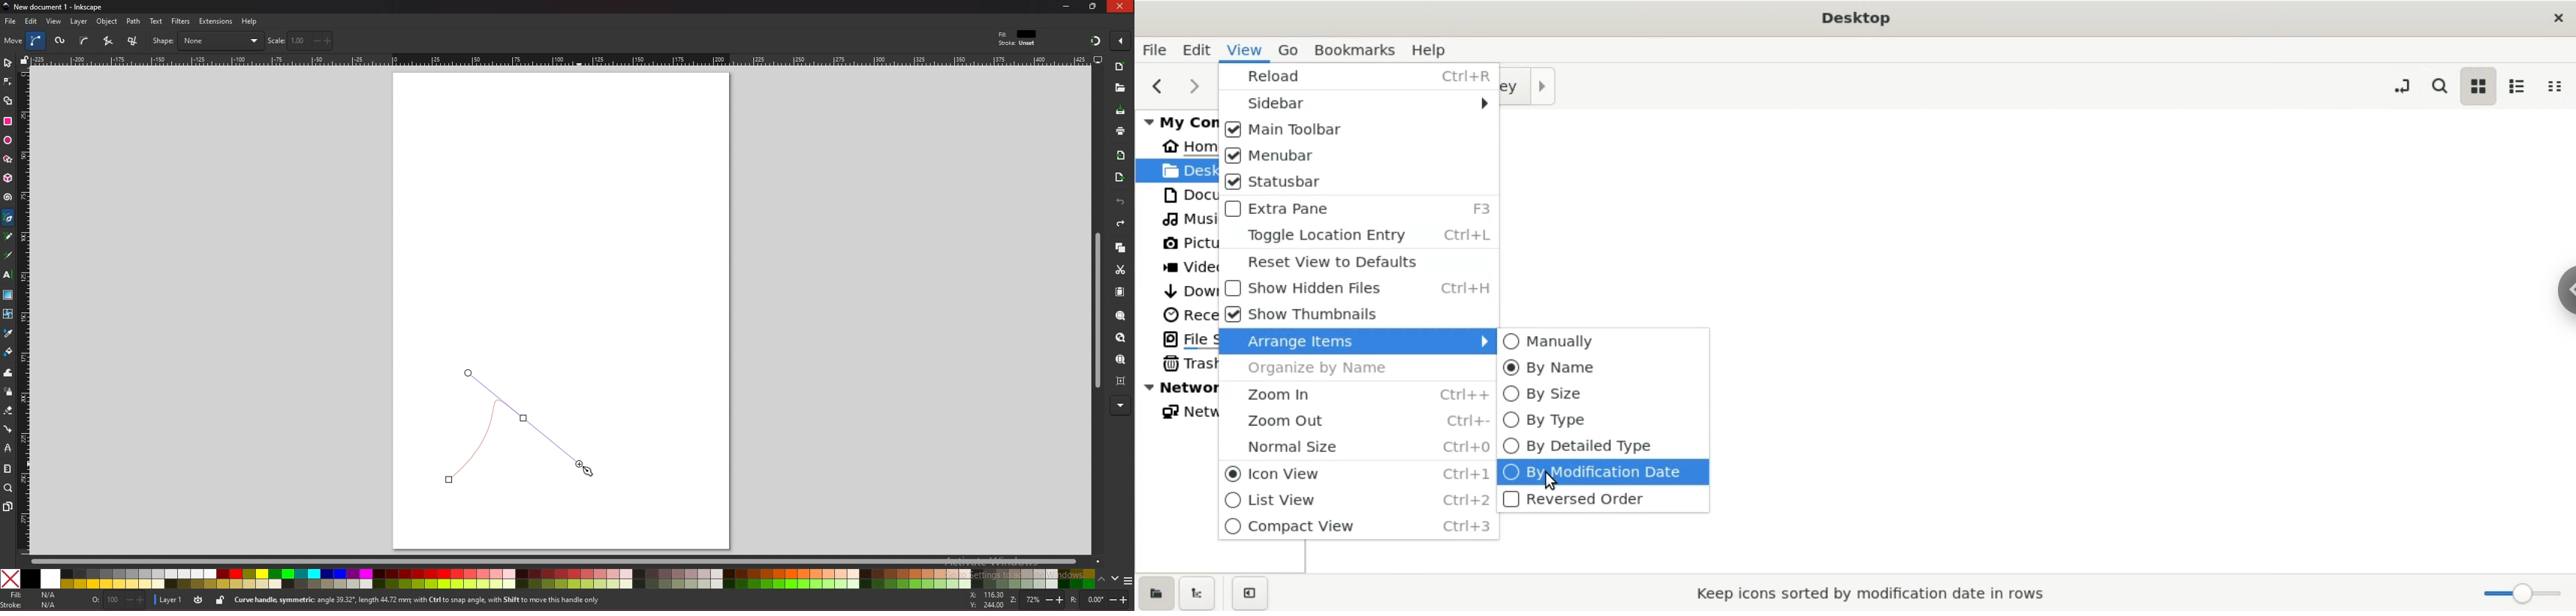 This screenshot has height=616, width=2576. I want to click on lock guides, so click(24, 60).